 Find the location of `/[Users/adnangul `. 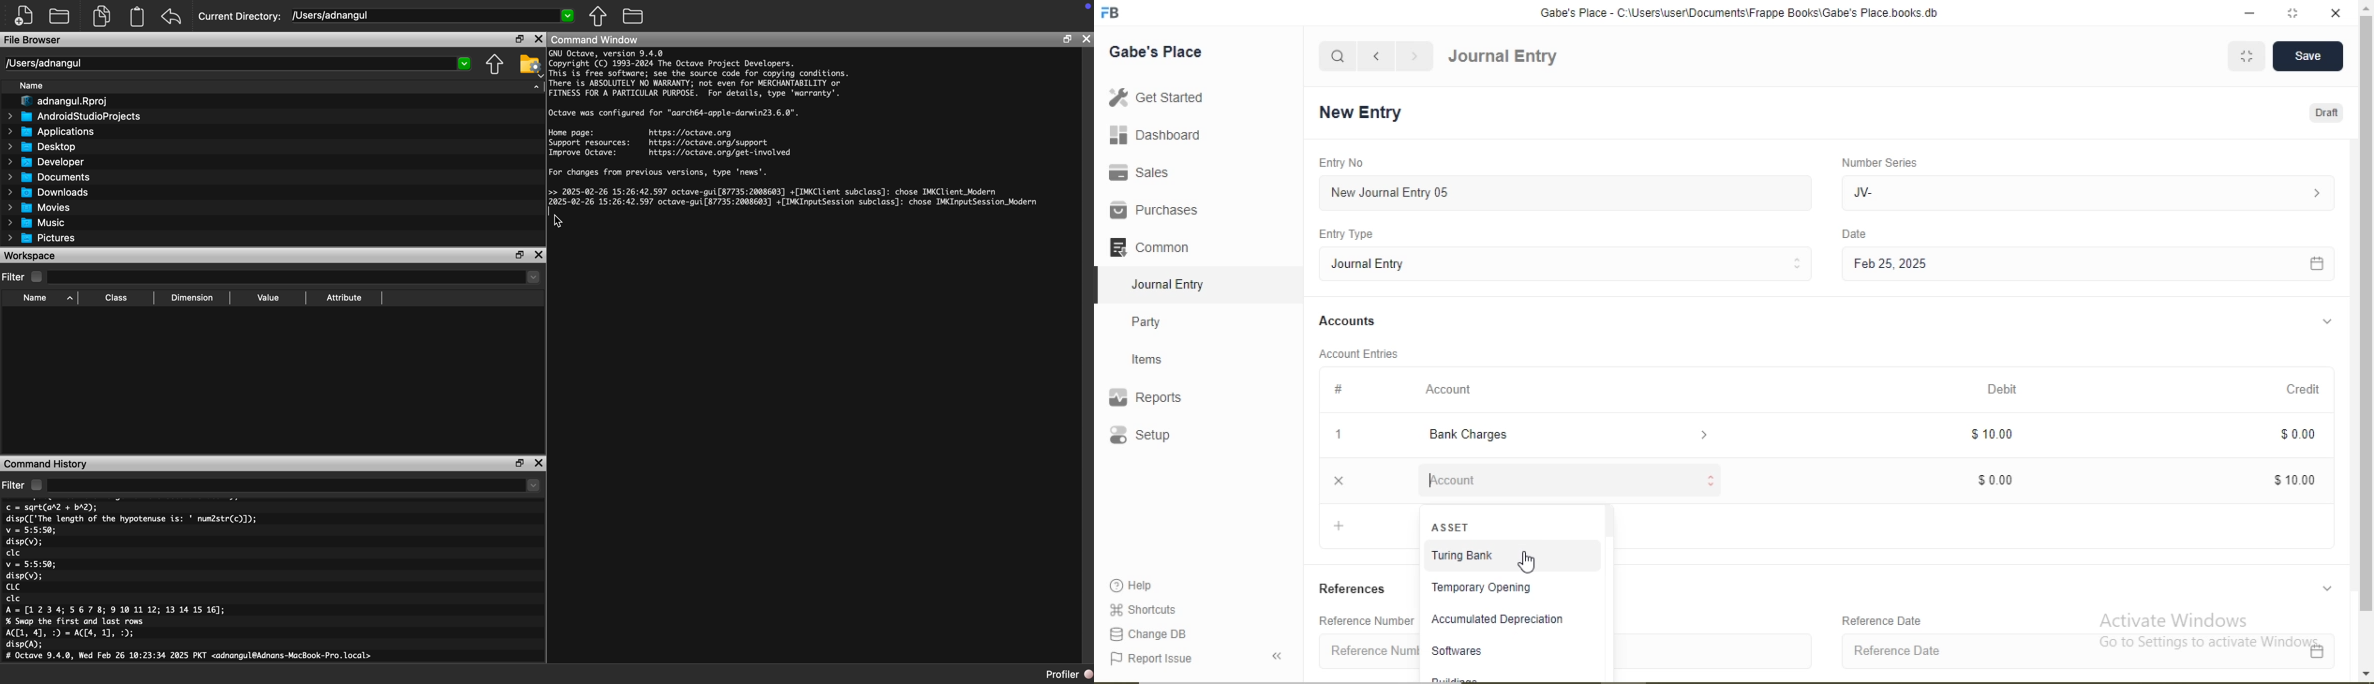

/[Users/adnangul  is located at coordinates (238, 63).